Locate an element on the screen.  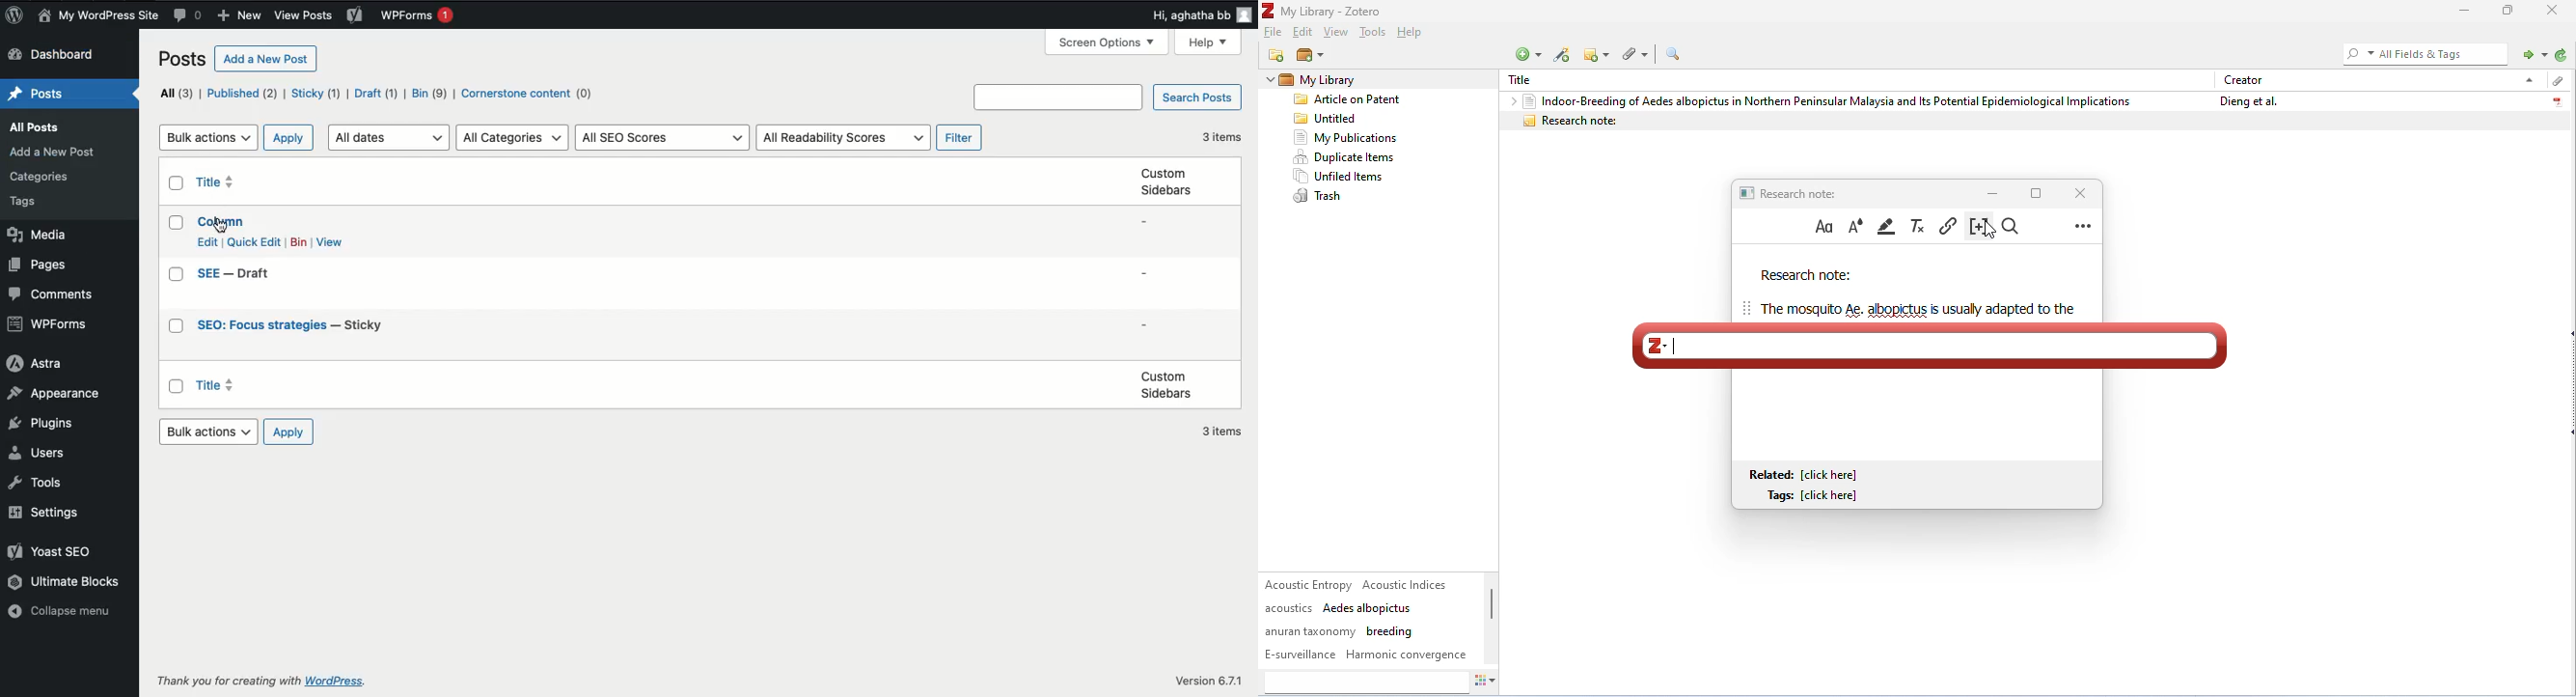
Help is located at coordinates (1206, 43).